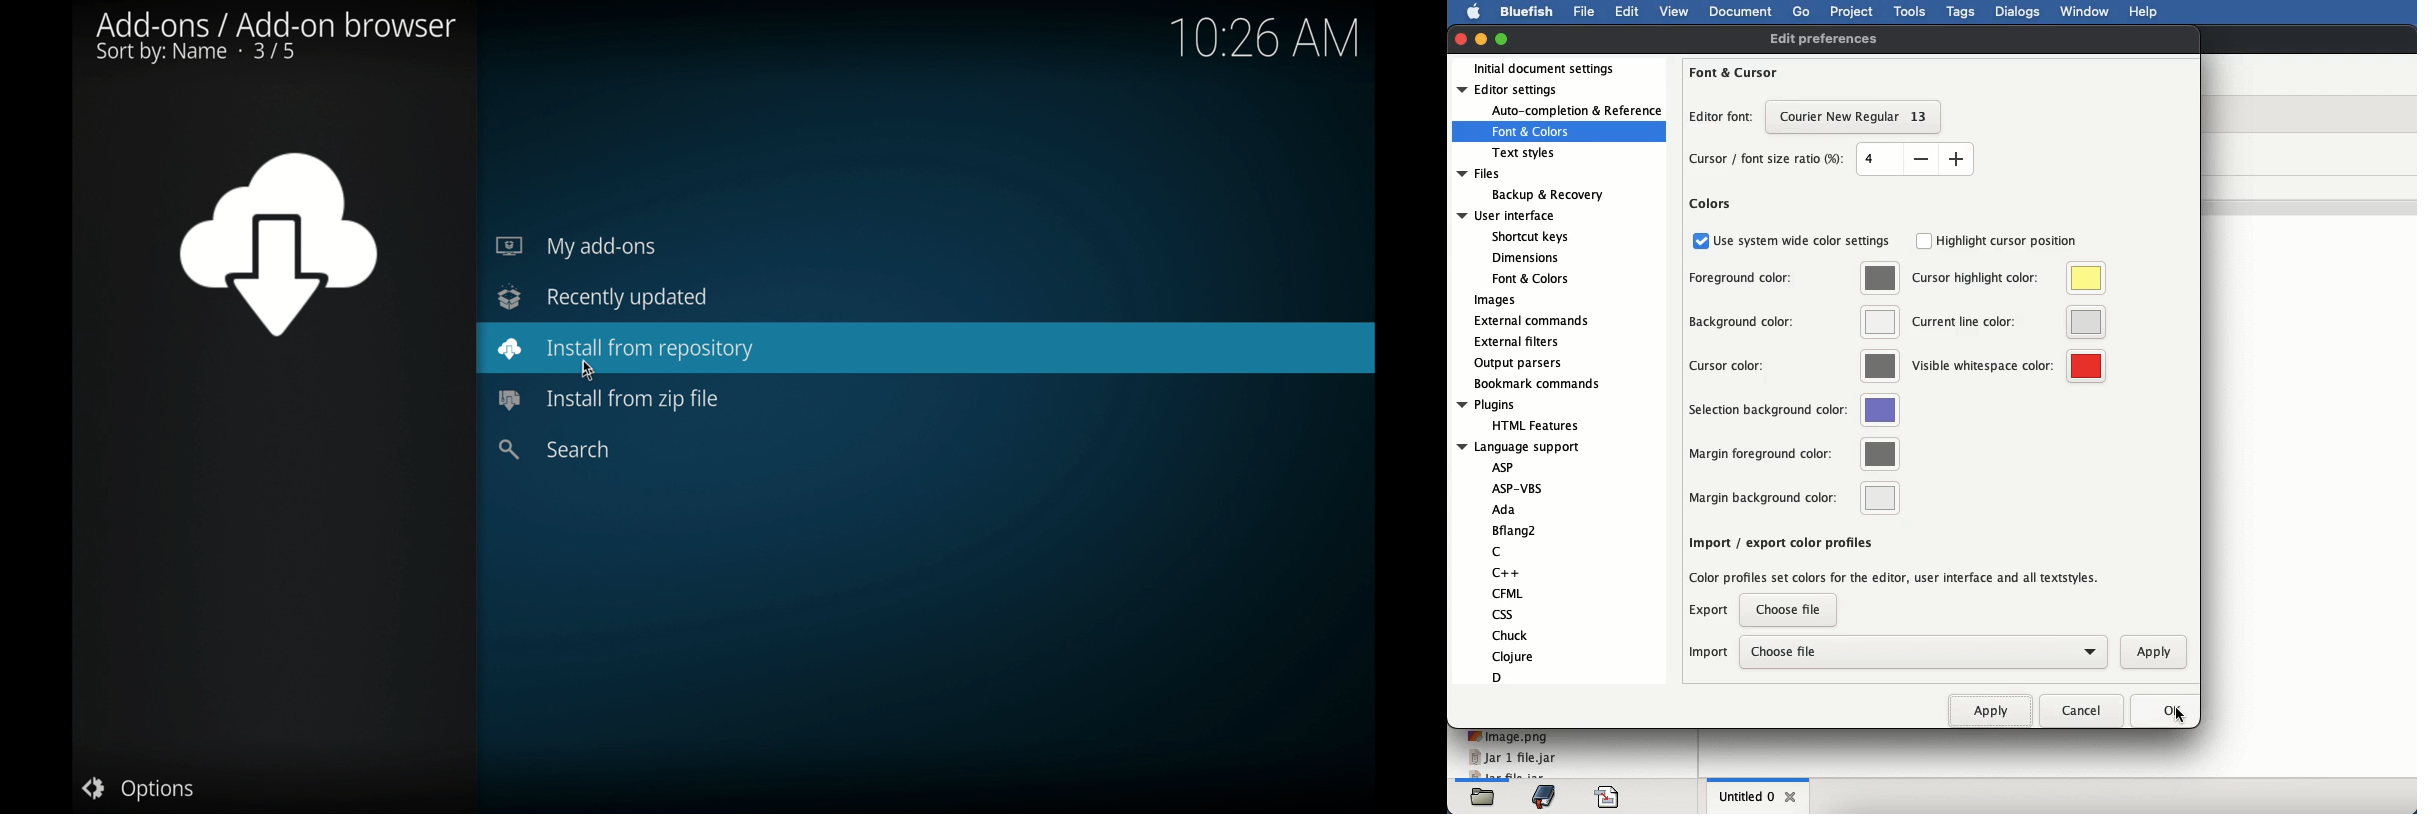 The image size is (2436, 840). I want to click on image, so click(1508, 736).